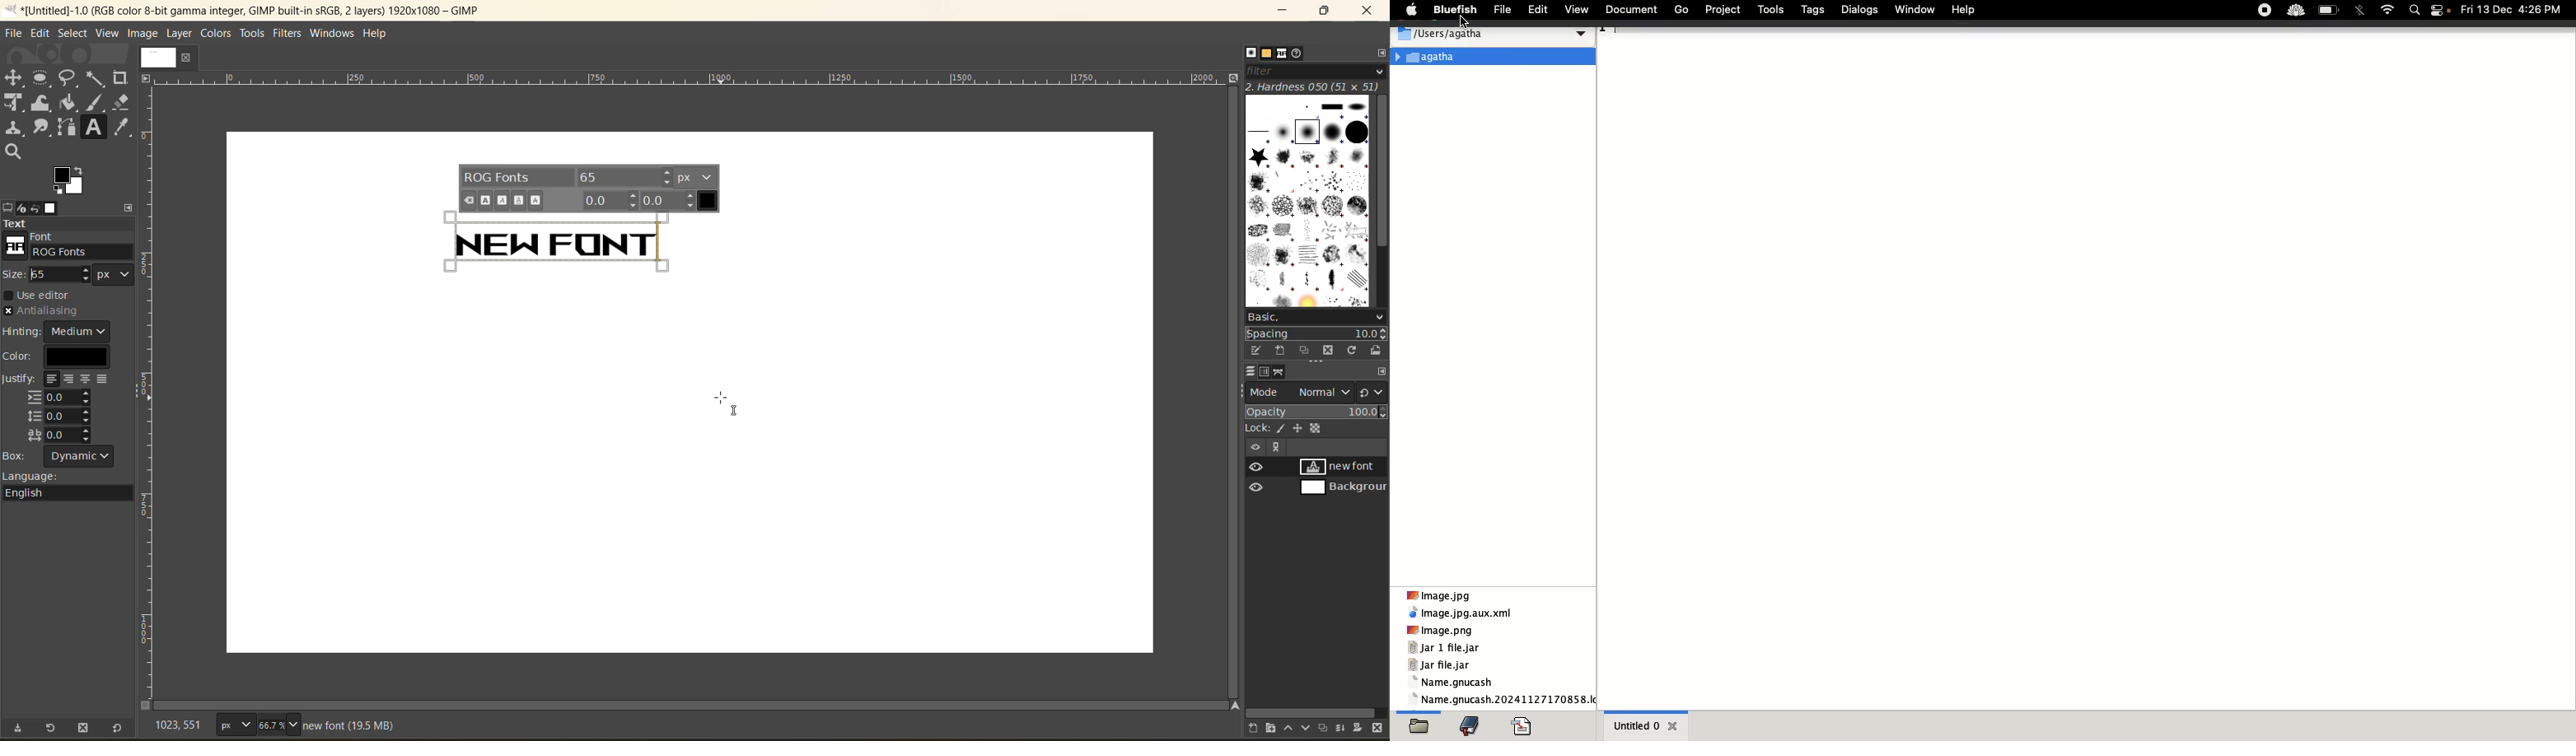 This screenshot has width=2576, height=756. Describe the element at coordinates (1503, 692) in the screenshot. I see `Files` at that location.